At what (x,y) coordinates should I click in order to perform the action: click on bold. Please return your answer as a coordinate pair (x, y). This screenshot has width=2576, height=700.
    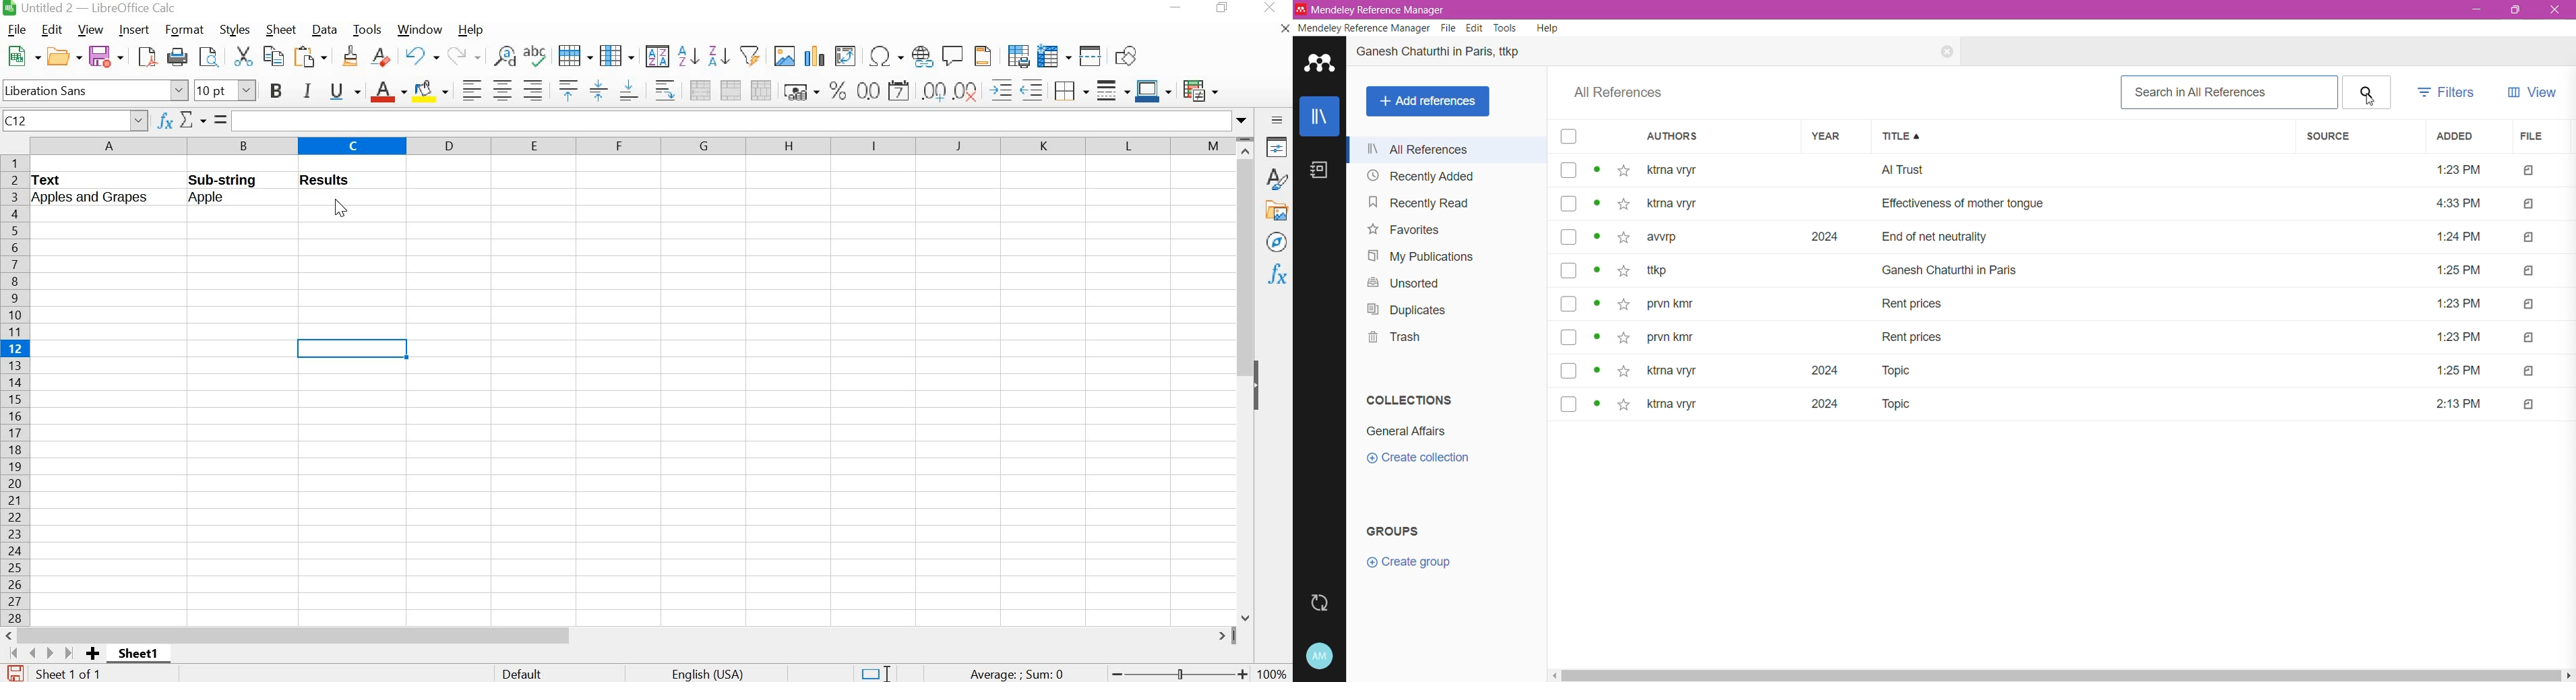
    Looking at the image, I should click on (275, 92).